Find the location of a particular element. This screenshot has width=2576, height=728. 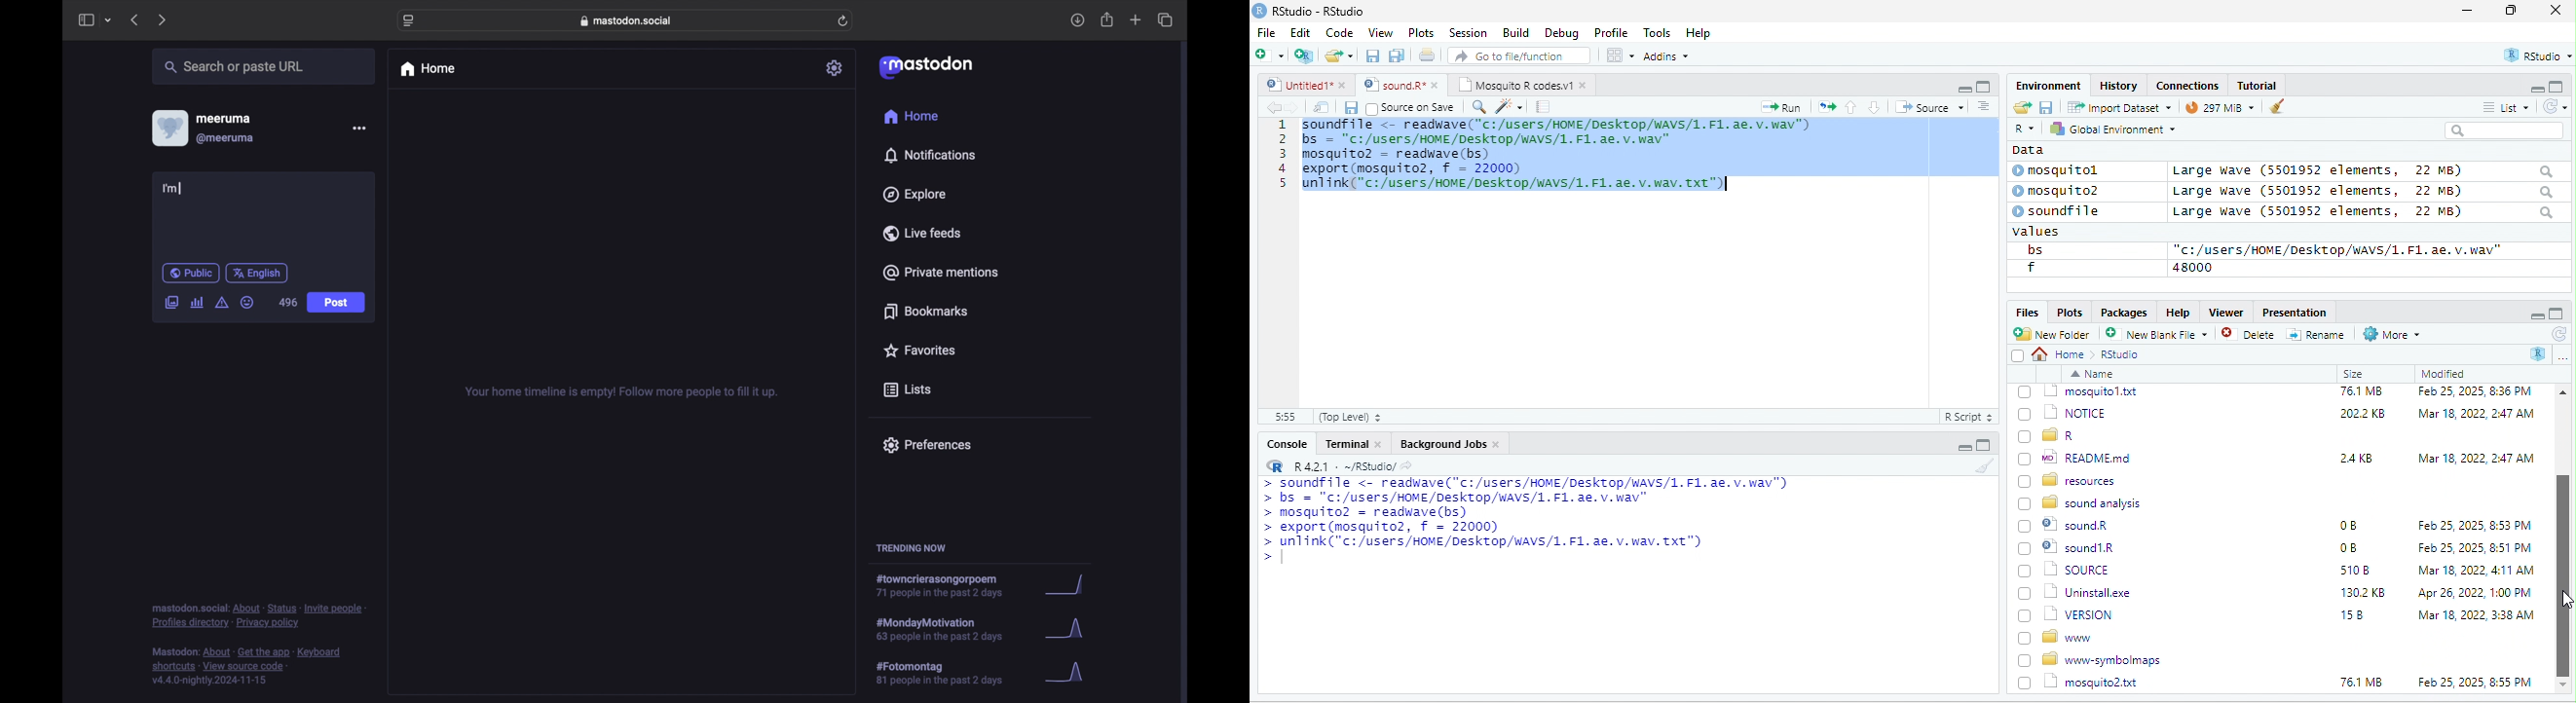

Code is located at coordinates (1340, 32).